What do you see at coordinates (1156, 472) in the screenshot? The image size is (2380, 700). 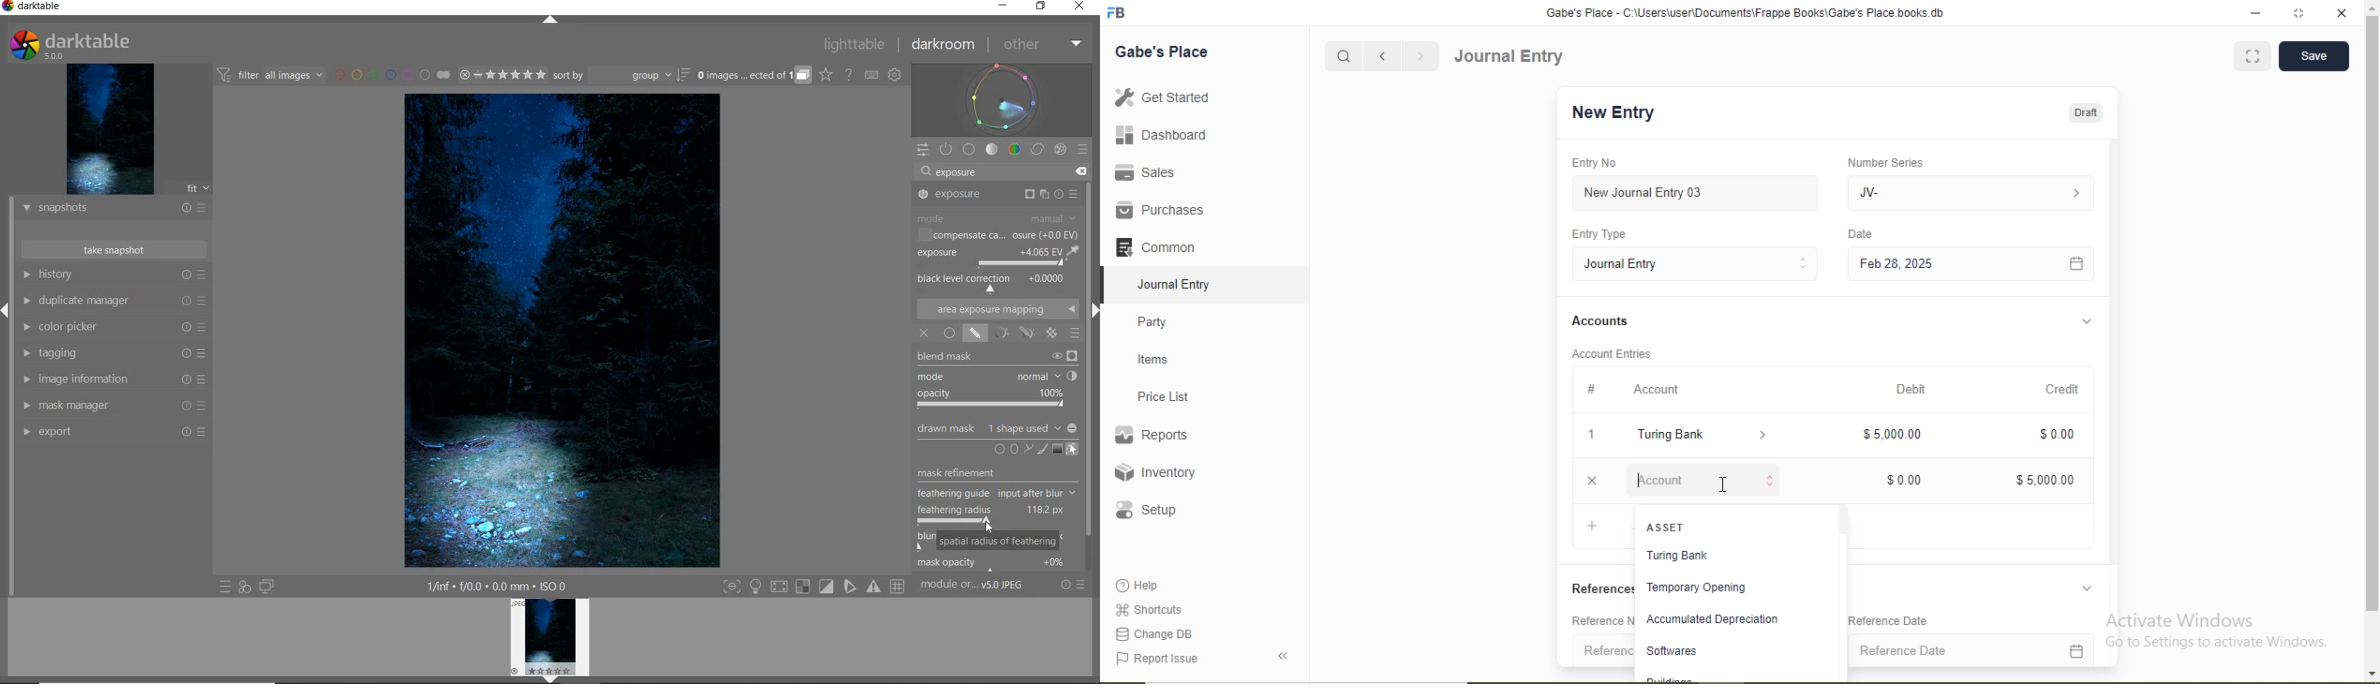 I see `Inventory` at bounding box center [1156, 472].